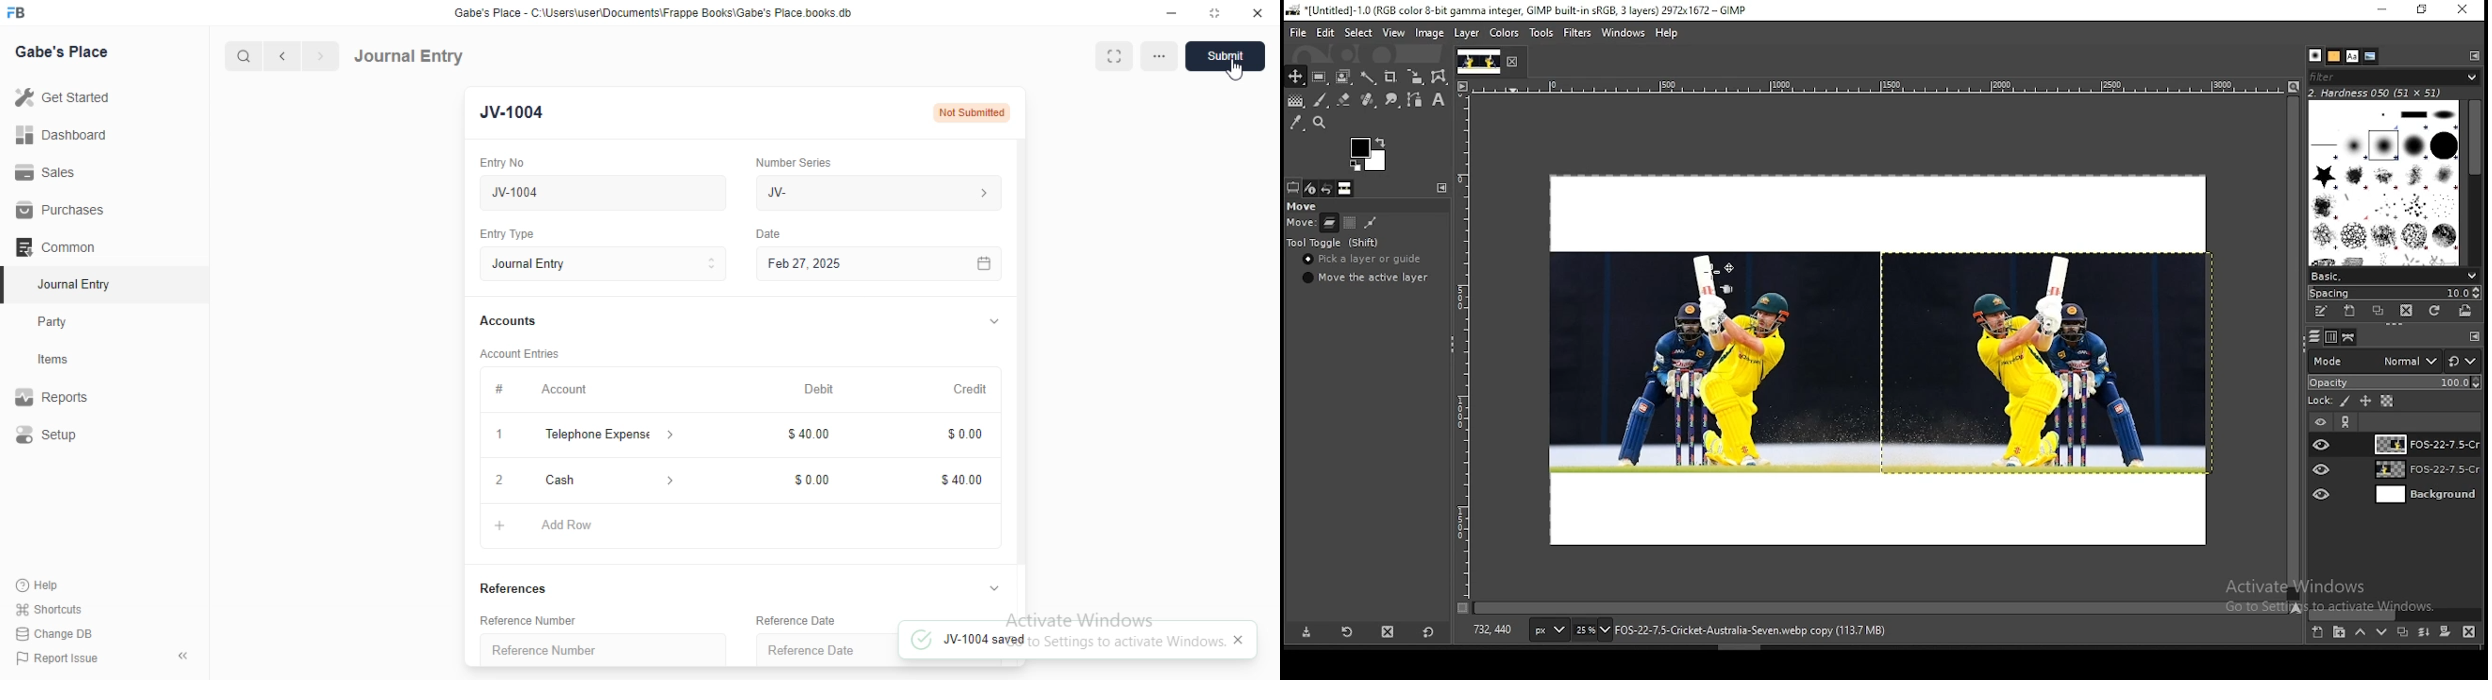 The height and width of the screenshot is (700, 2492). Describe the element at coordinates (1578, 33) in the screenshot. I see `filters` at that location.